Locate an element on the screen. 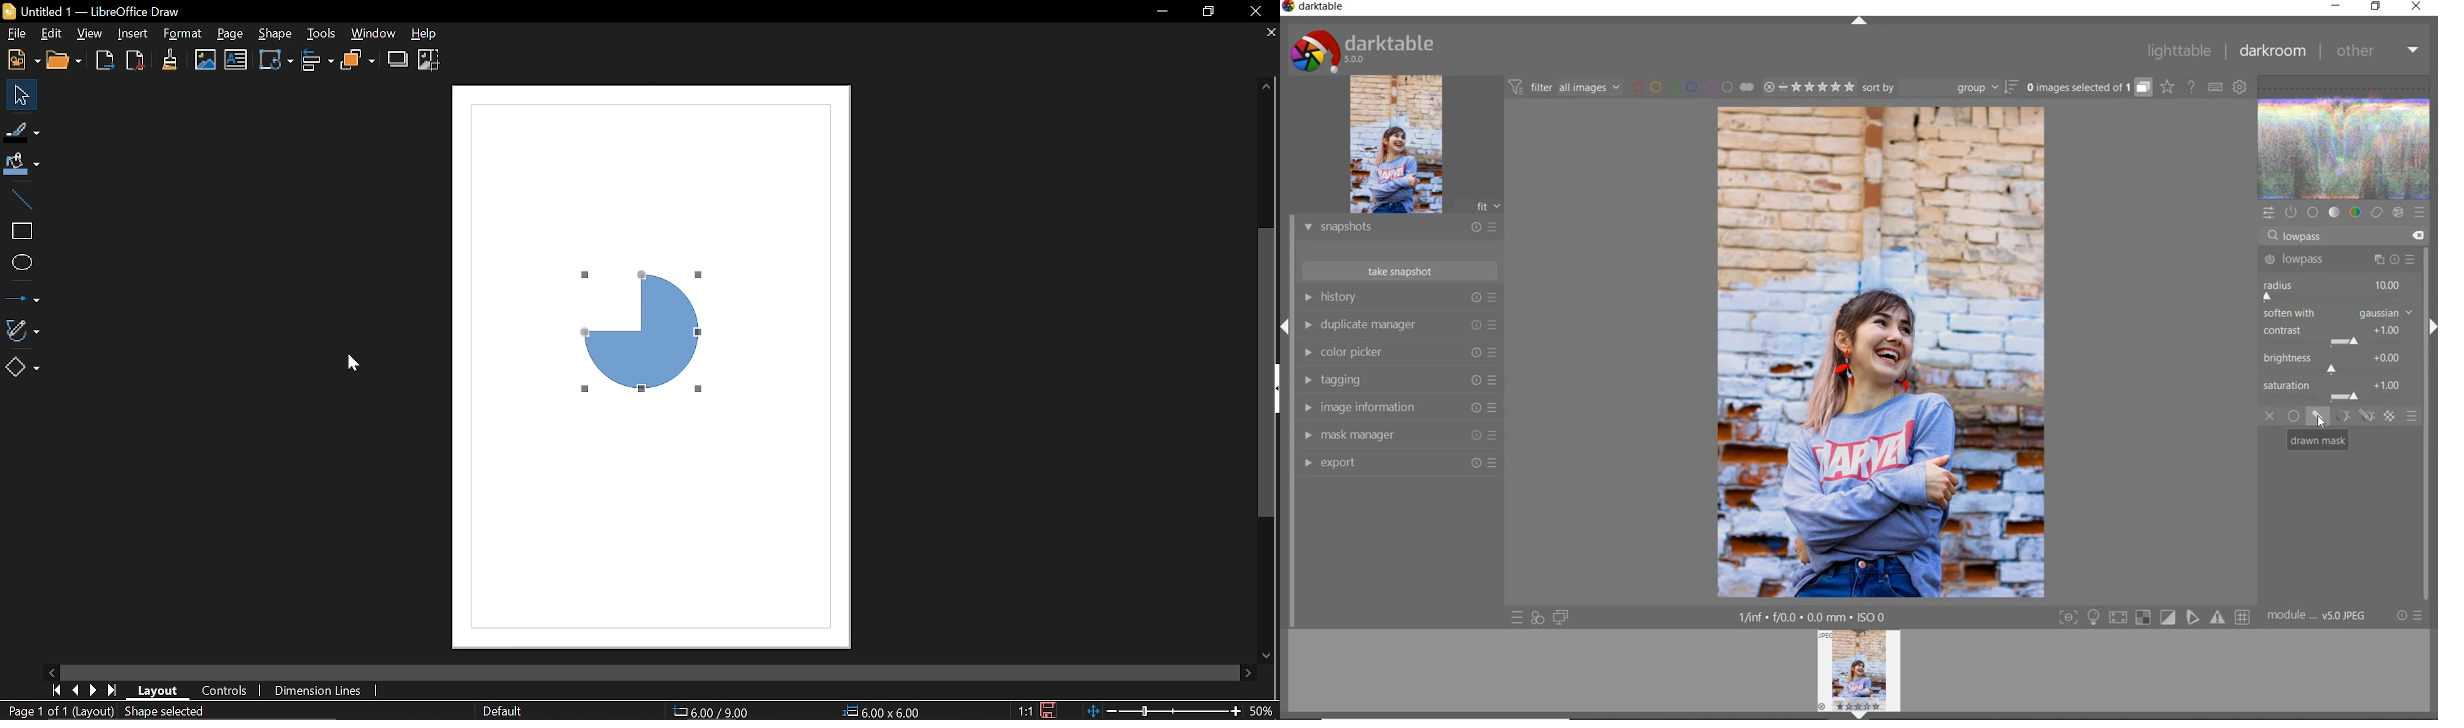 This screenshot has height=728, width=2464. quick access panel is located at coordinates (2270, 211).